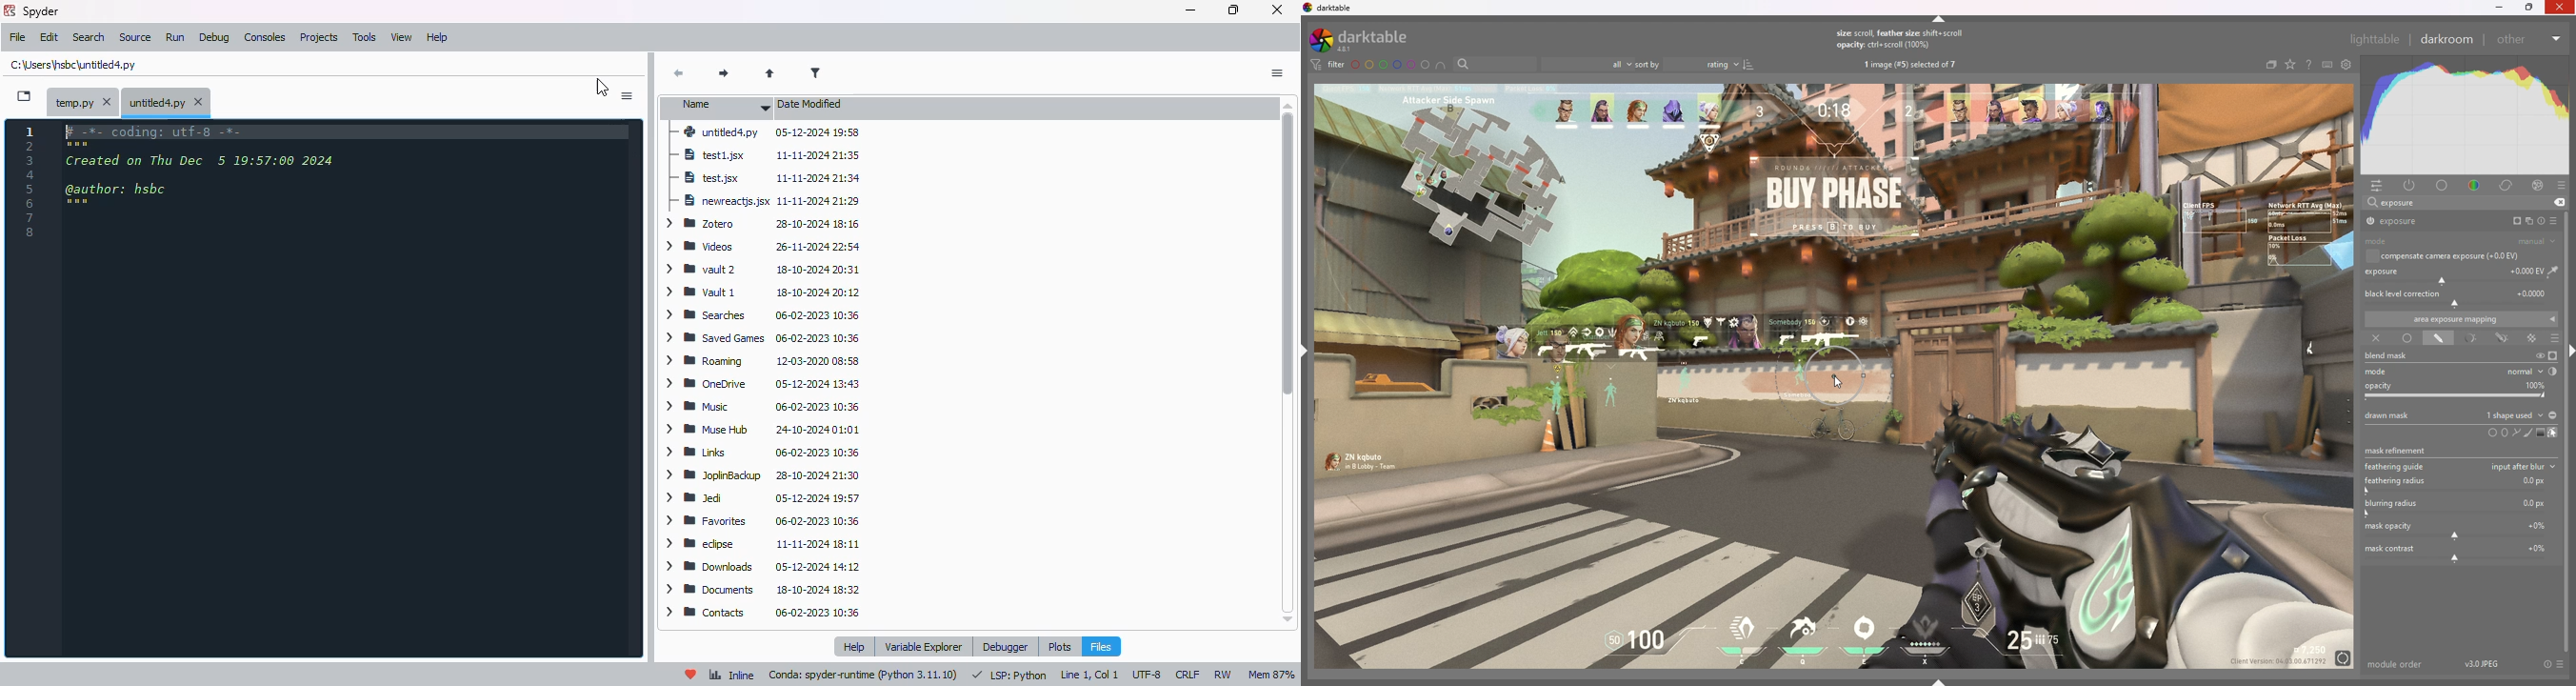 The height and width of the screenshot is (700, 2576). I want to click on opacity, so click(2461, 390).